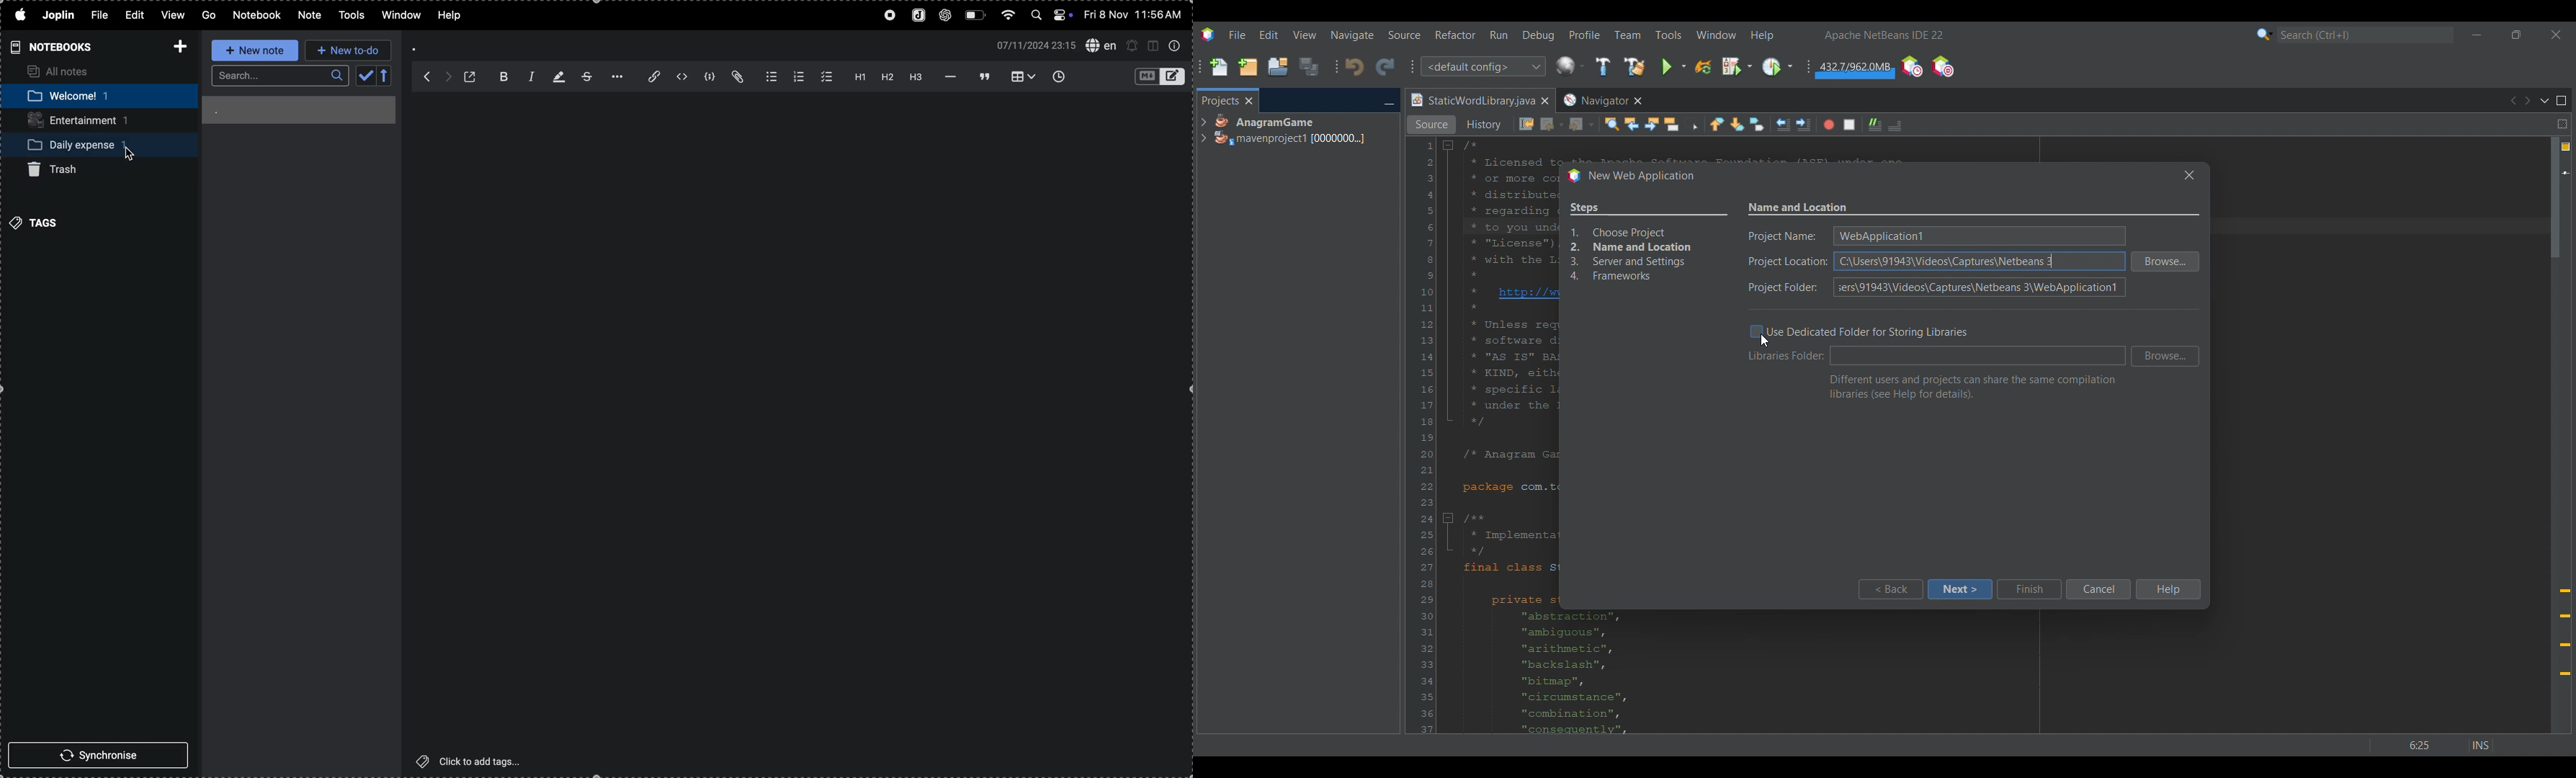  What do you see at coordinates (308, 15) in the screenshot?
I see `note` at bounding box center [308, 15].